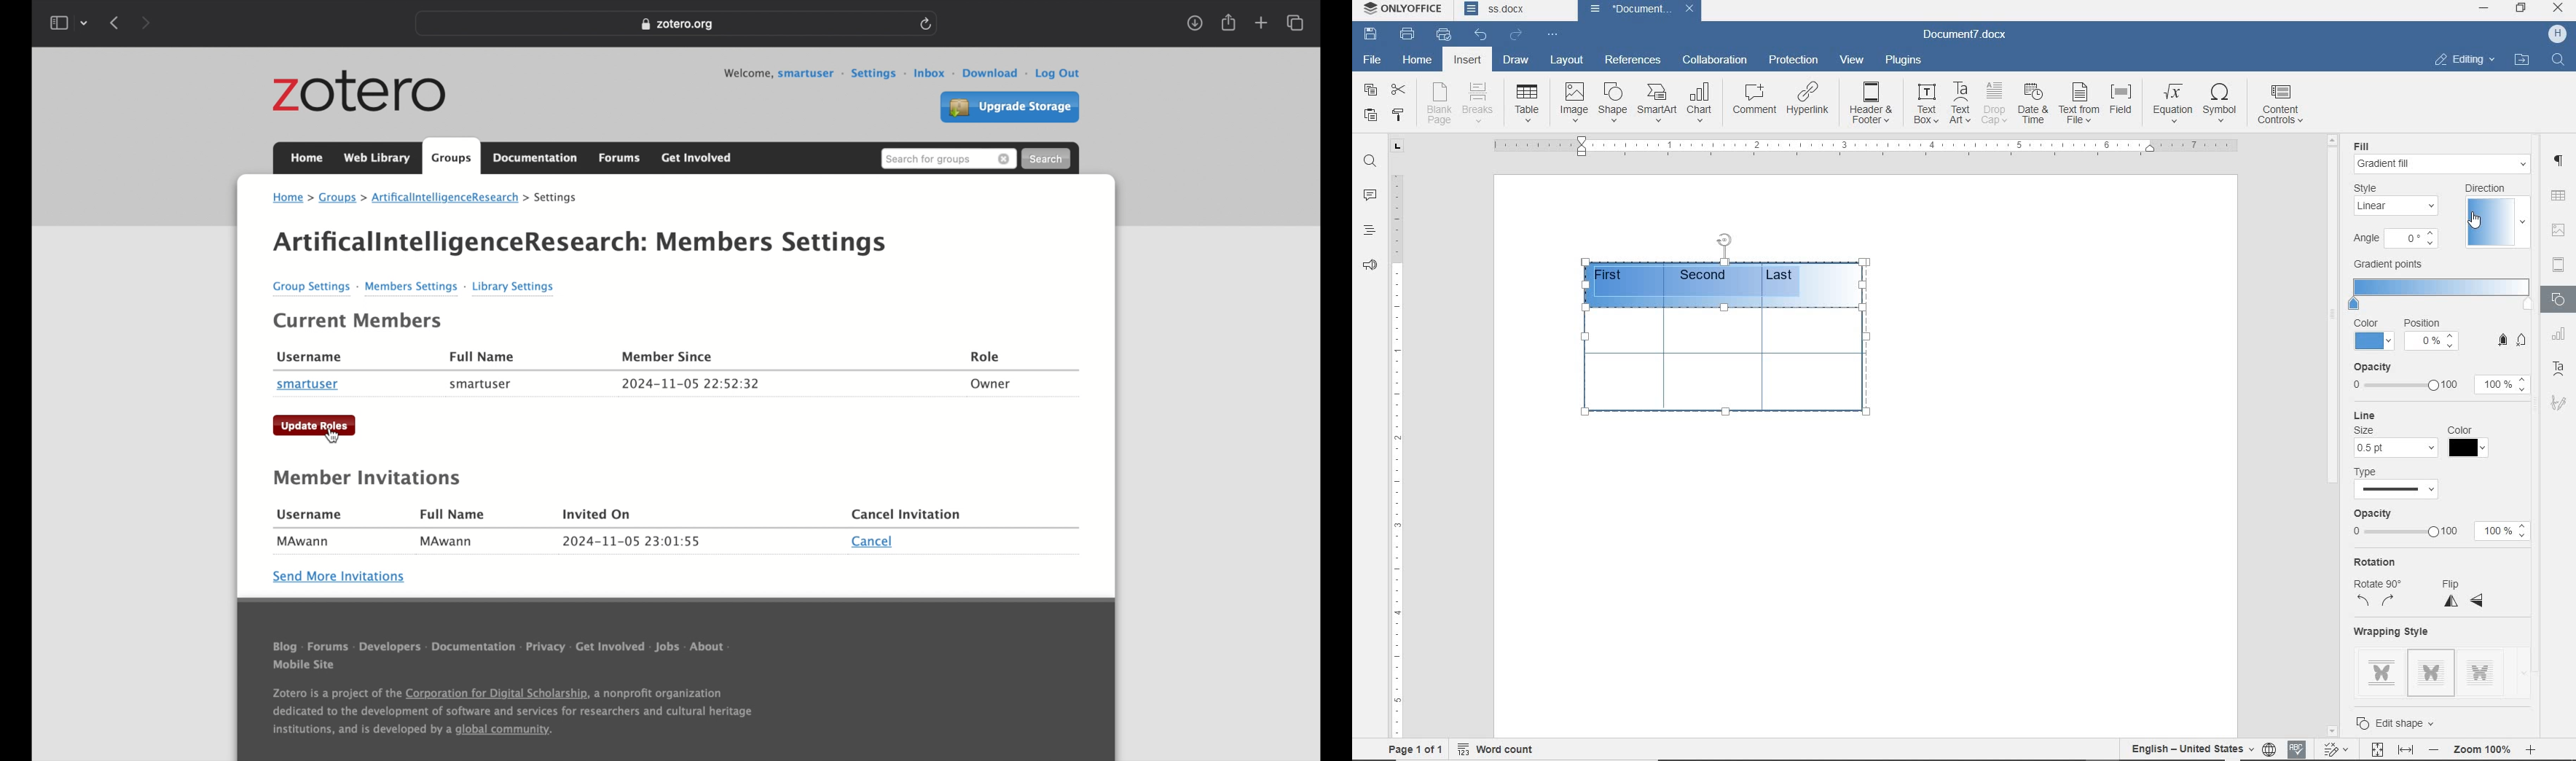 This screenshot has width=2576, height=784. I want to click on search, so click(1048, 159).